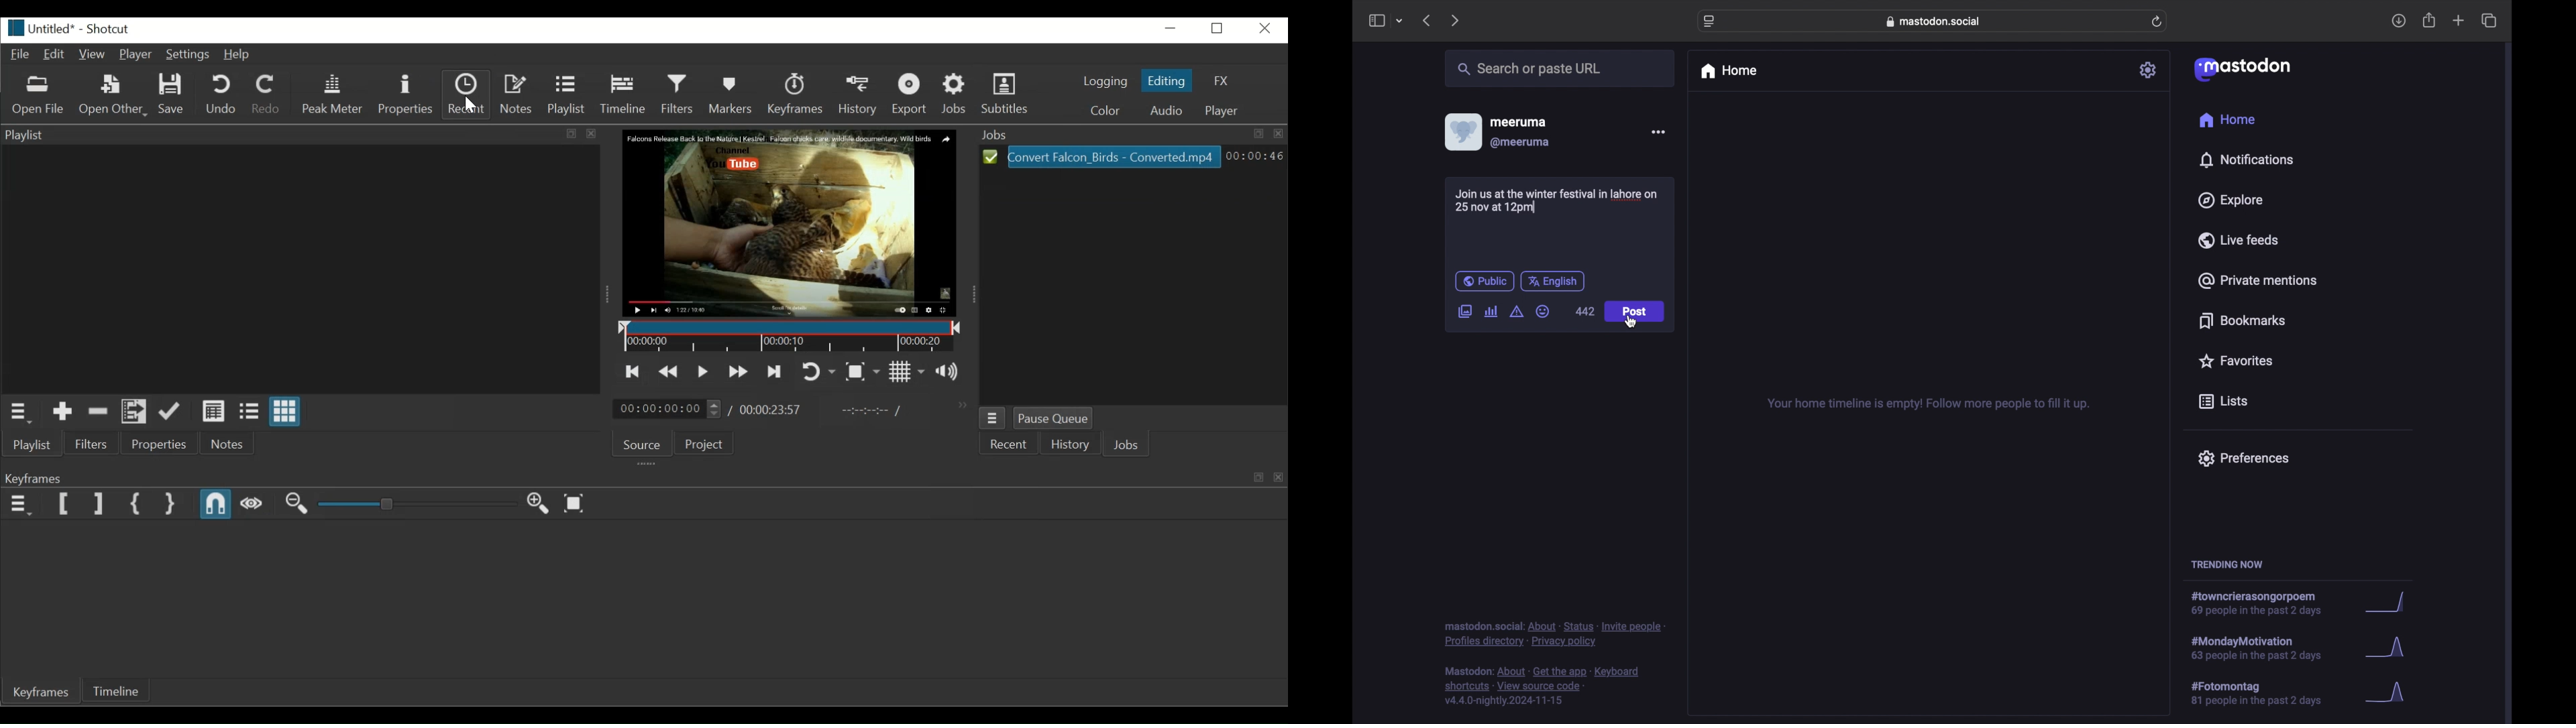 This screenshot has width=2576, height=728. I want to click on Toggle Zoom, so click(863, 372).